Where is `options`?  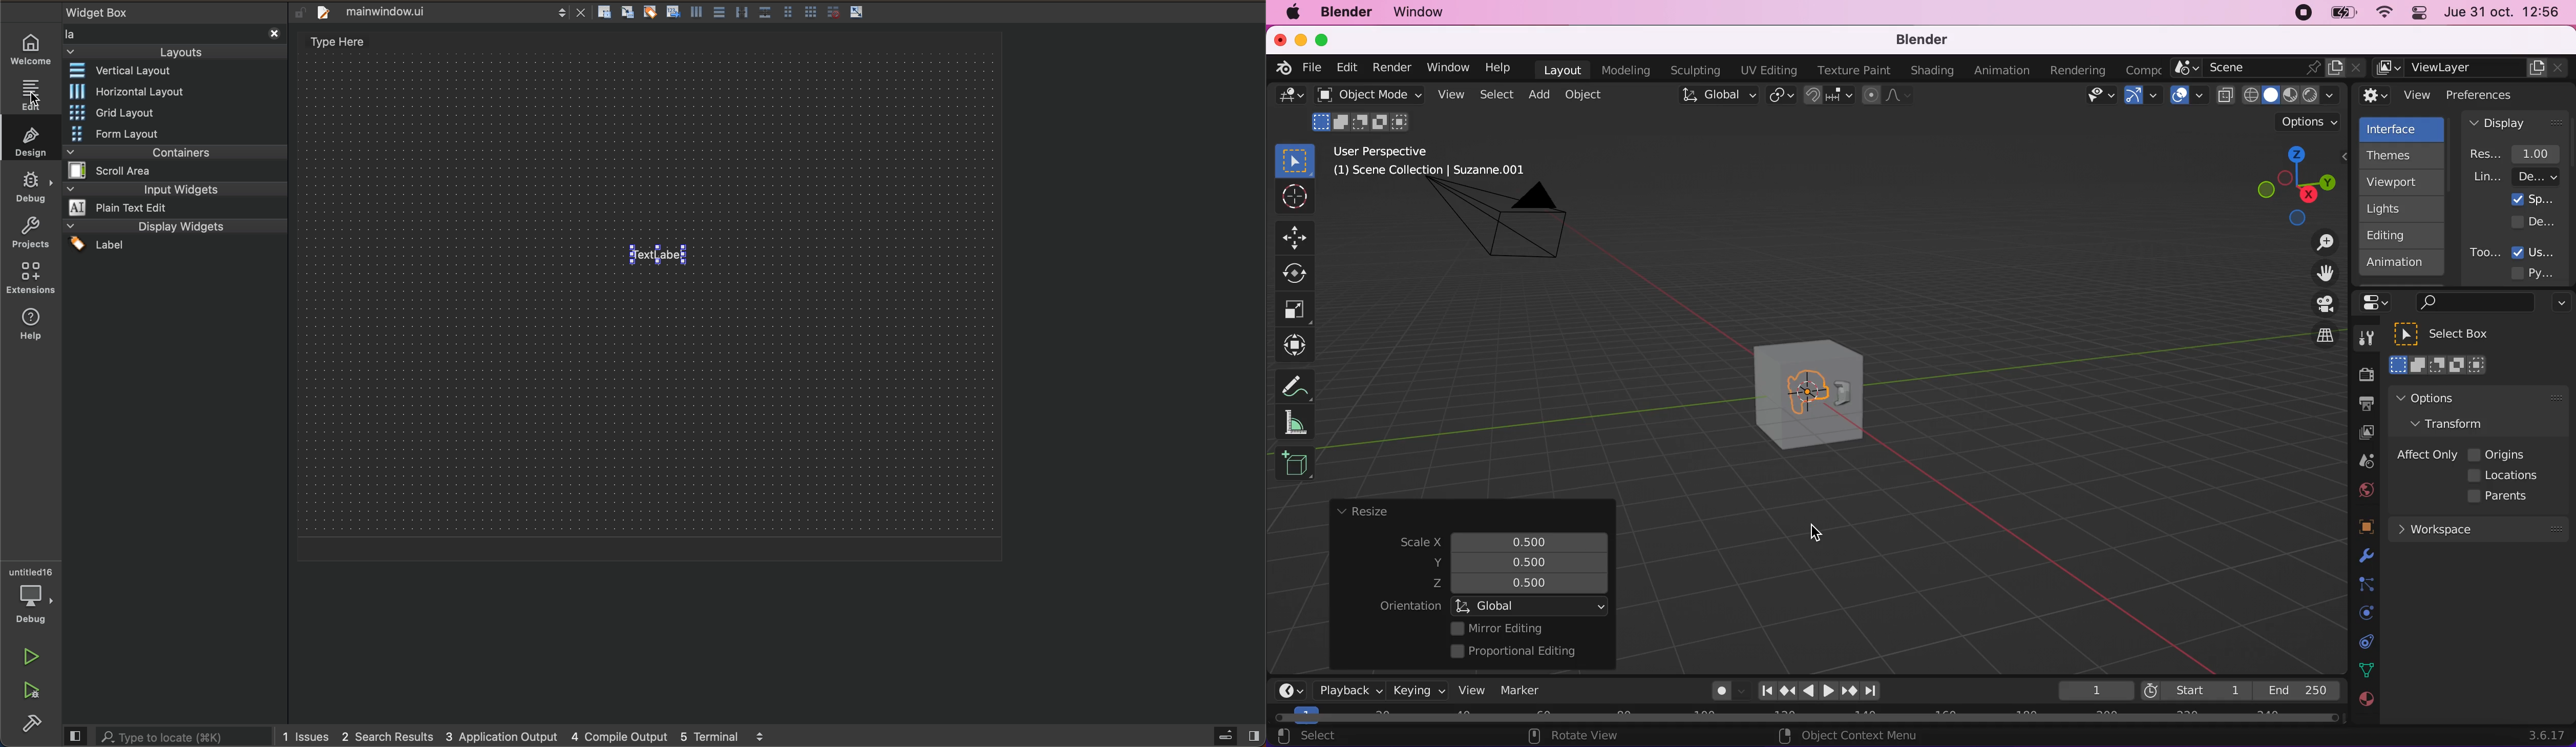
options is located at coordinates (2454, 398).